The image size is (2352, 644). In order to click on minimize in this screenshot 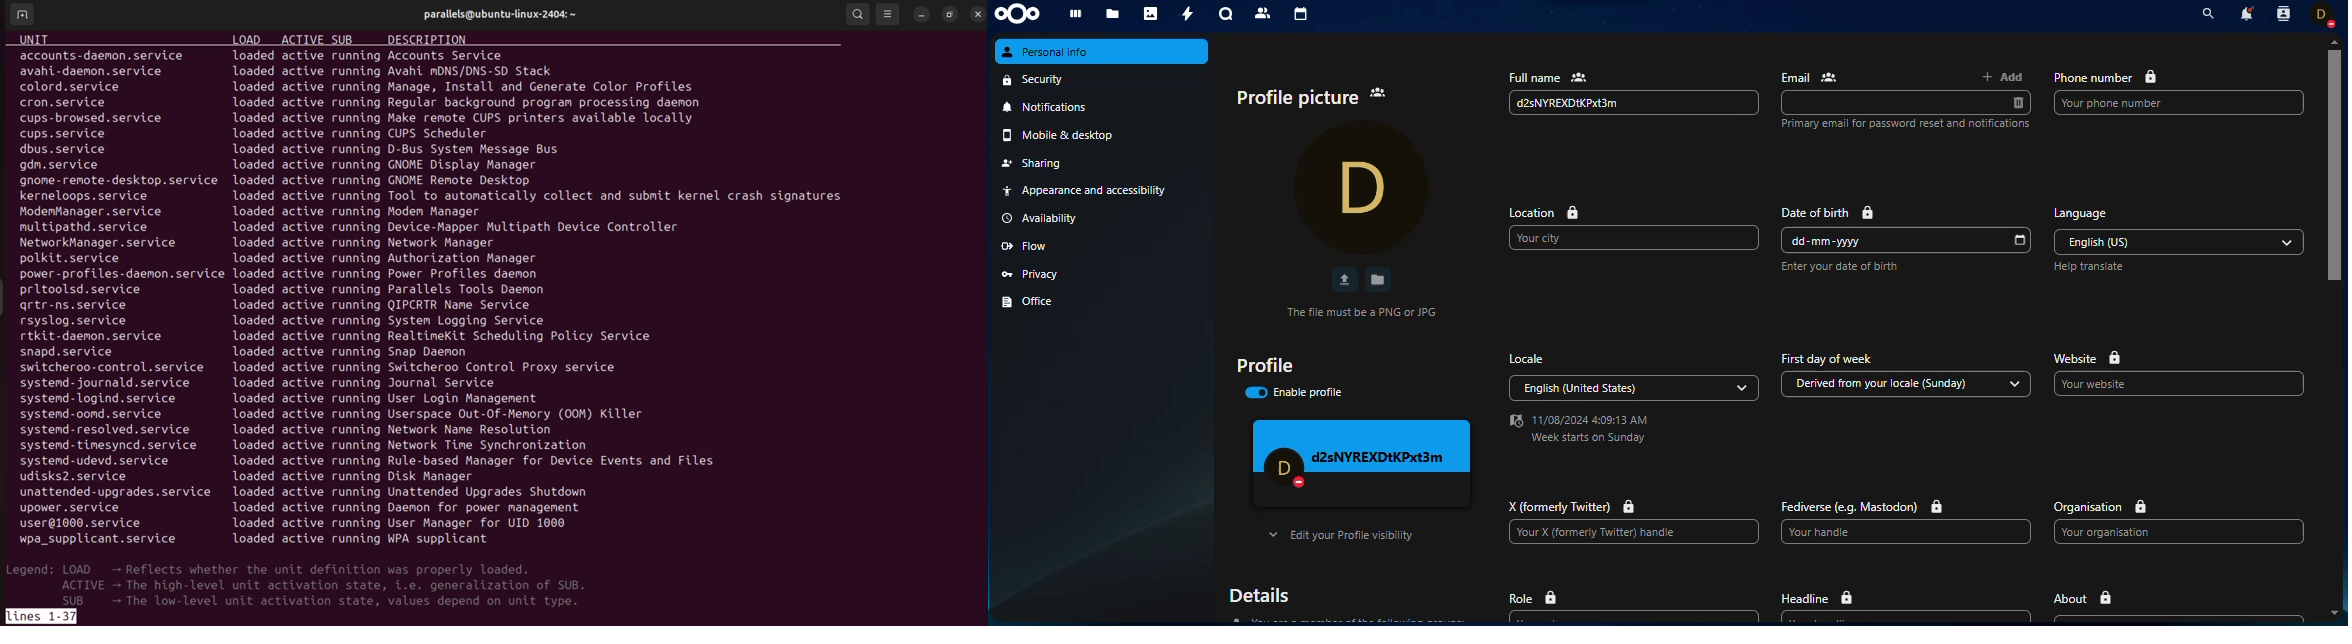, I will do `click(923, 14)`.